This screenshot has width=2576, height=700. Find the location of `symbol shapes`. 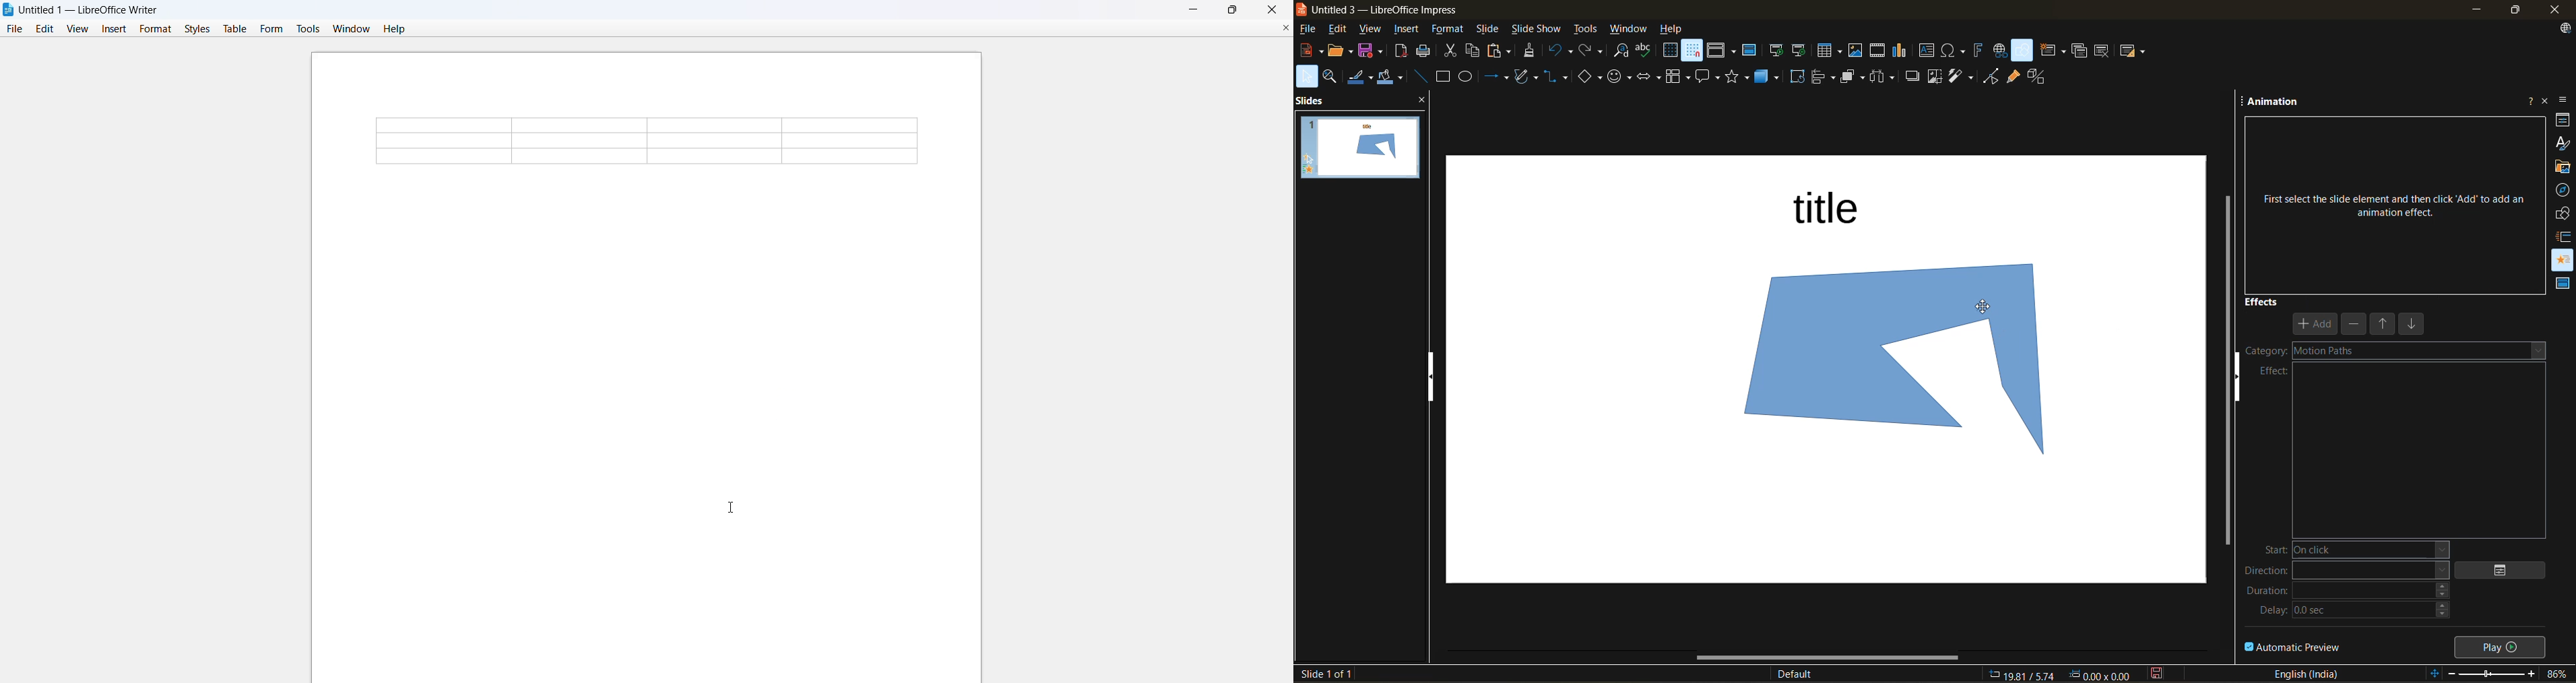

symbol shapes is located at coordinates (1620, 79).